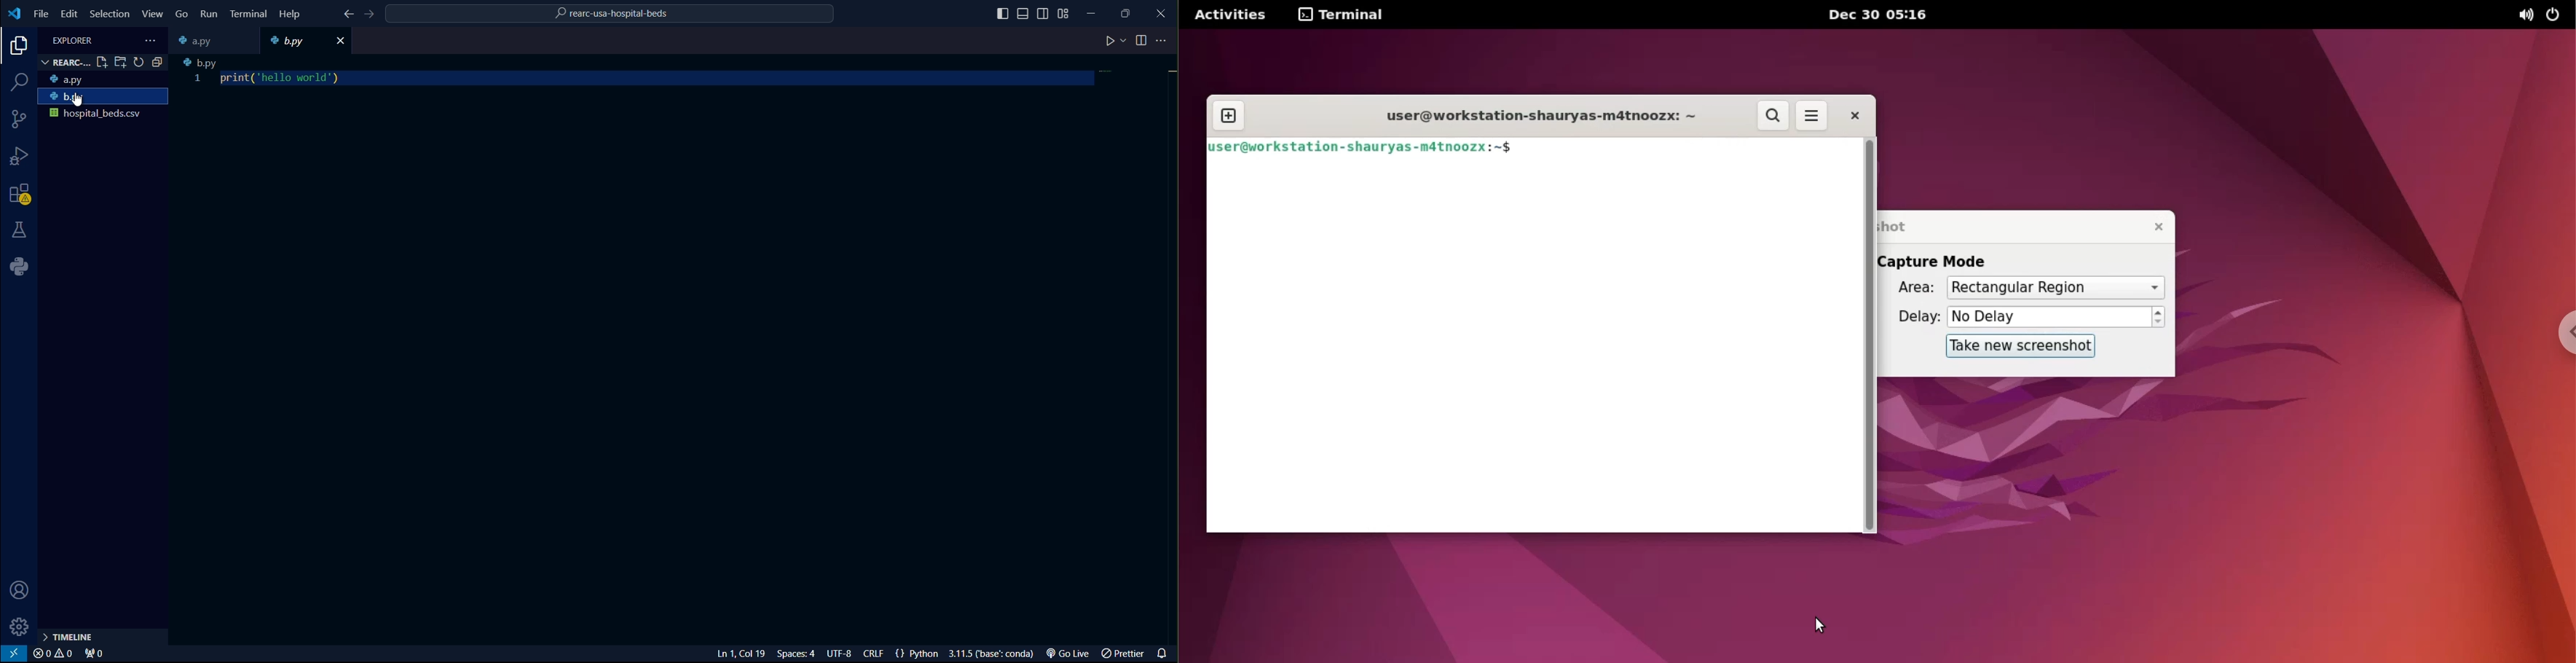 The width and height of the screenshot is (2576, 672). Describe the element at coordinates (373, 15) in the screenshot. I see `go forward` at that location.